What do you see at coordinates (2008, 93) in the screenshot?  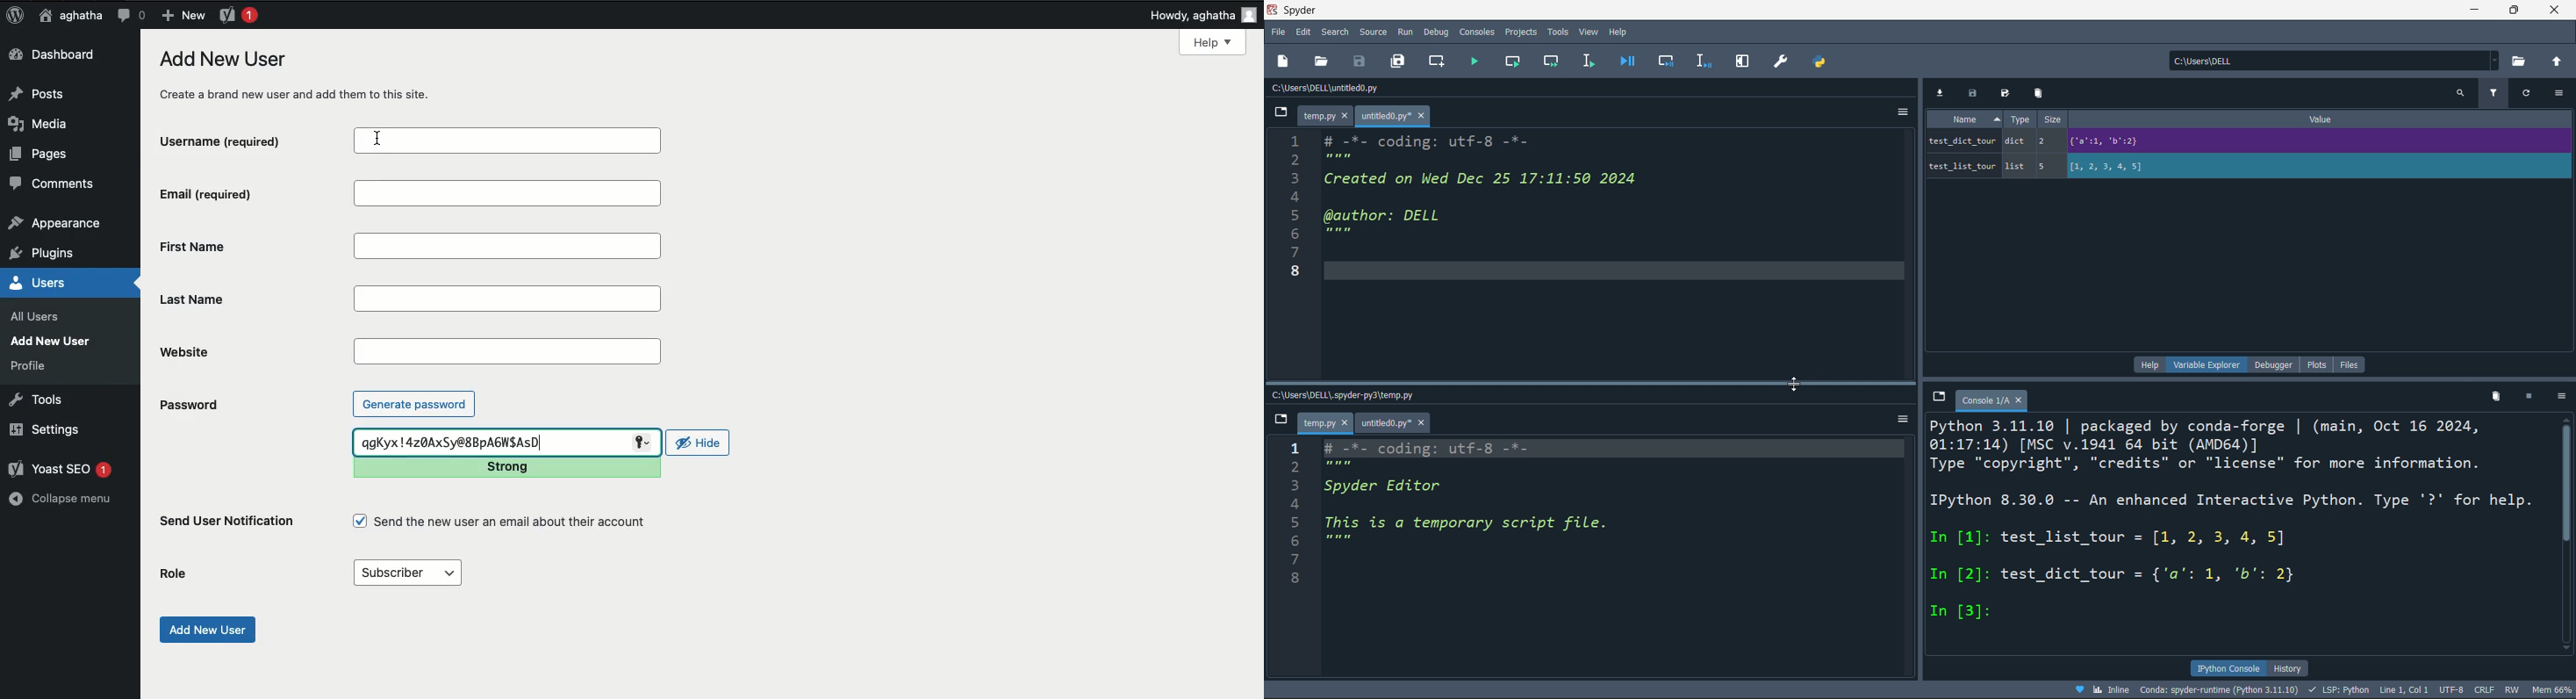 I see `save data as` at bounding box center [2008, 93].